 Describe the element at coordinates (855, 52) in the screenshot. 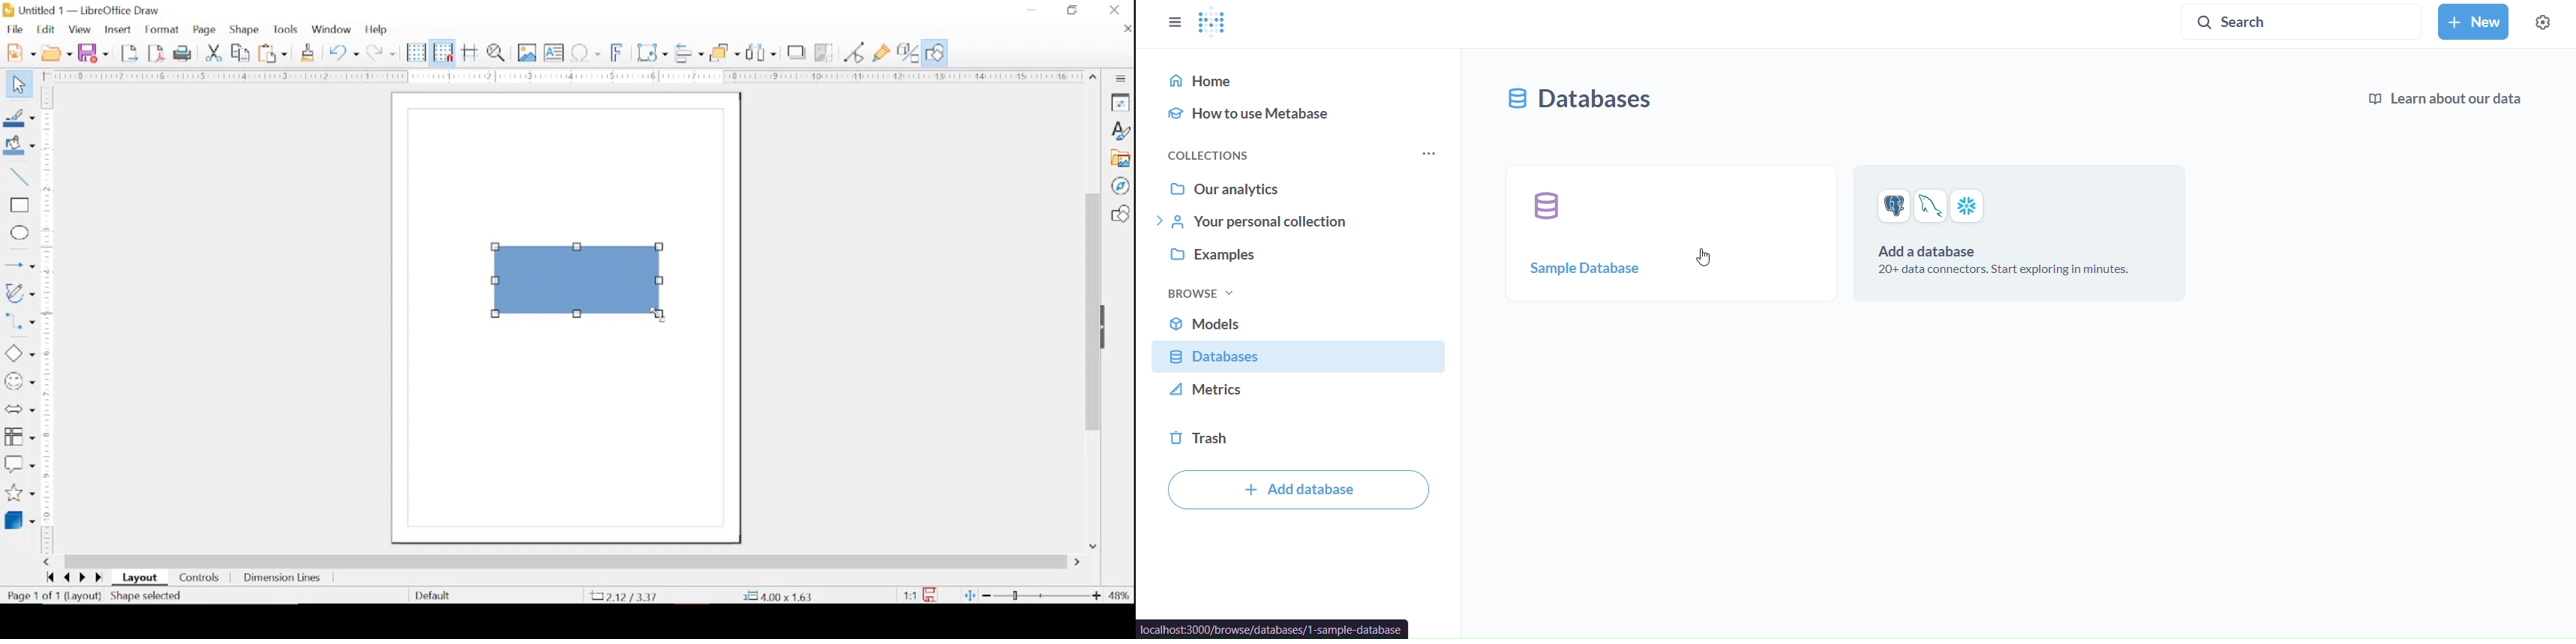

I see `toggle point edit mode` at that location.